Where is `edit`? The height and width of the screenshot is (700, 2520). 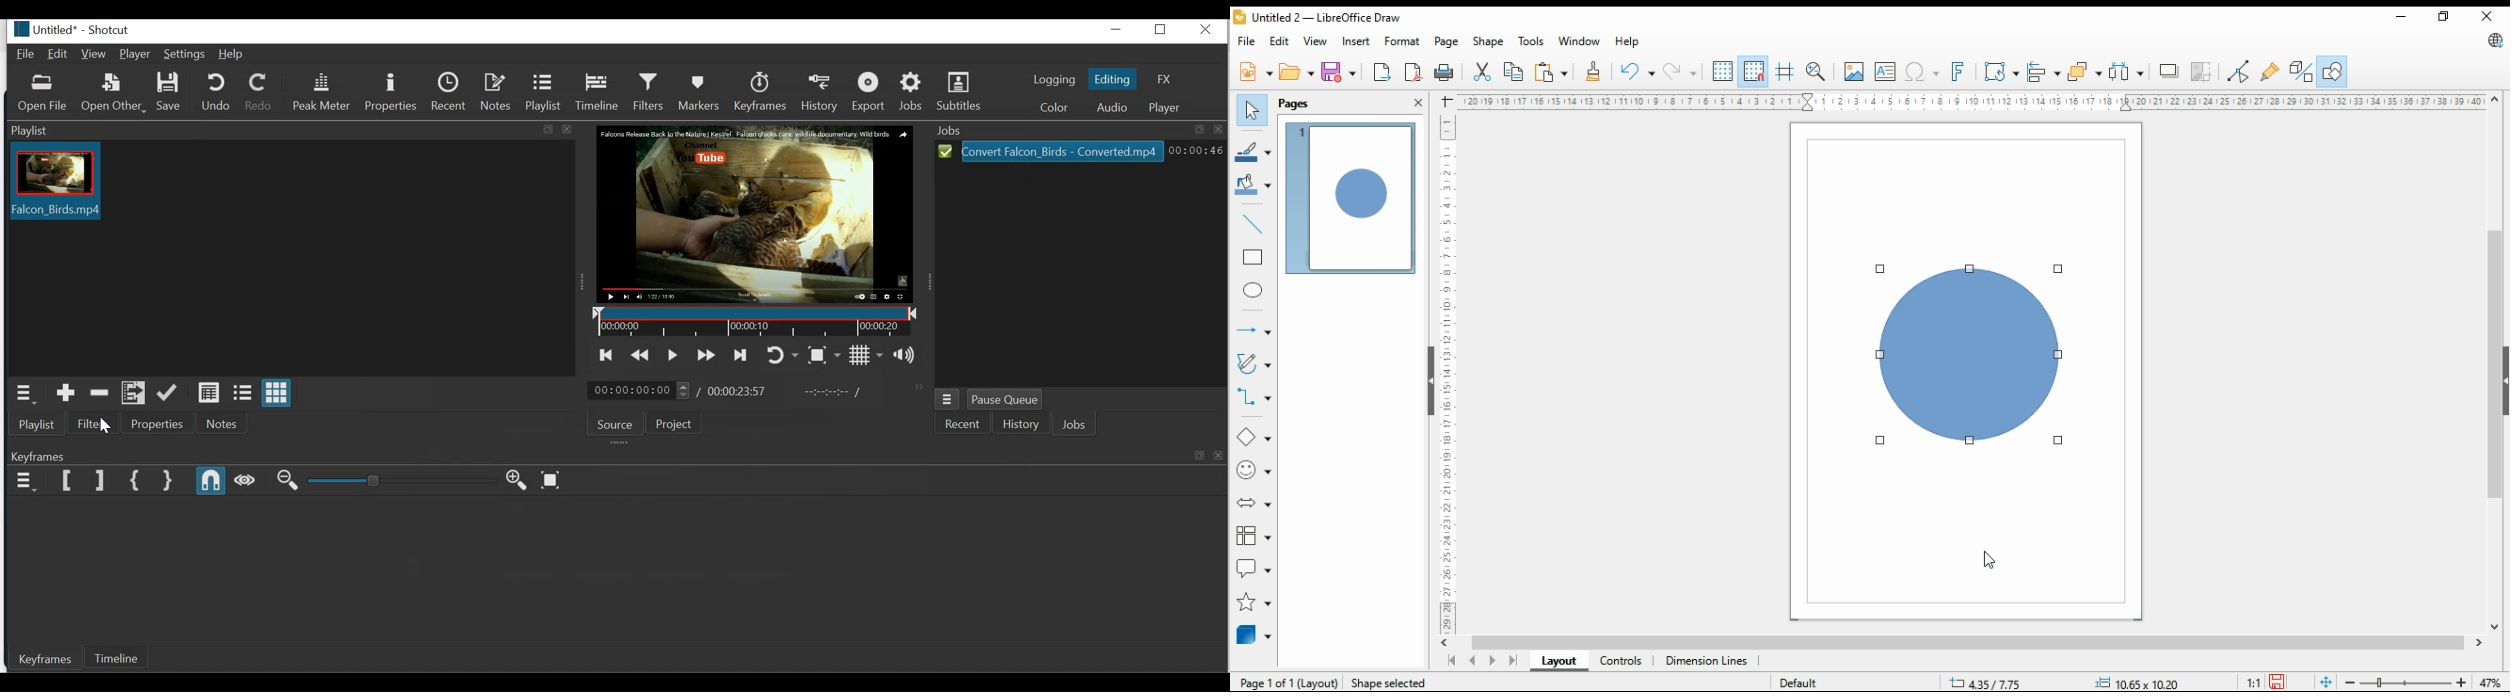
edit is located at coordinates (1279, 41).